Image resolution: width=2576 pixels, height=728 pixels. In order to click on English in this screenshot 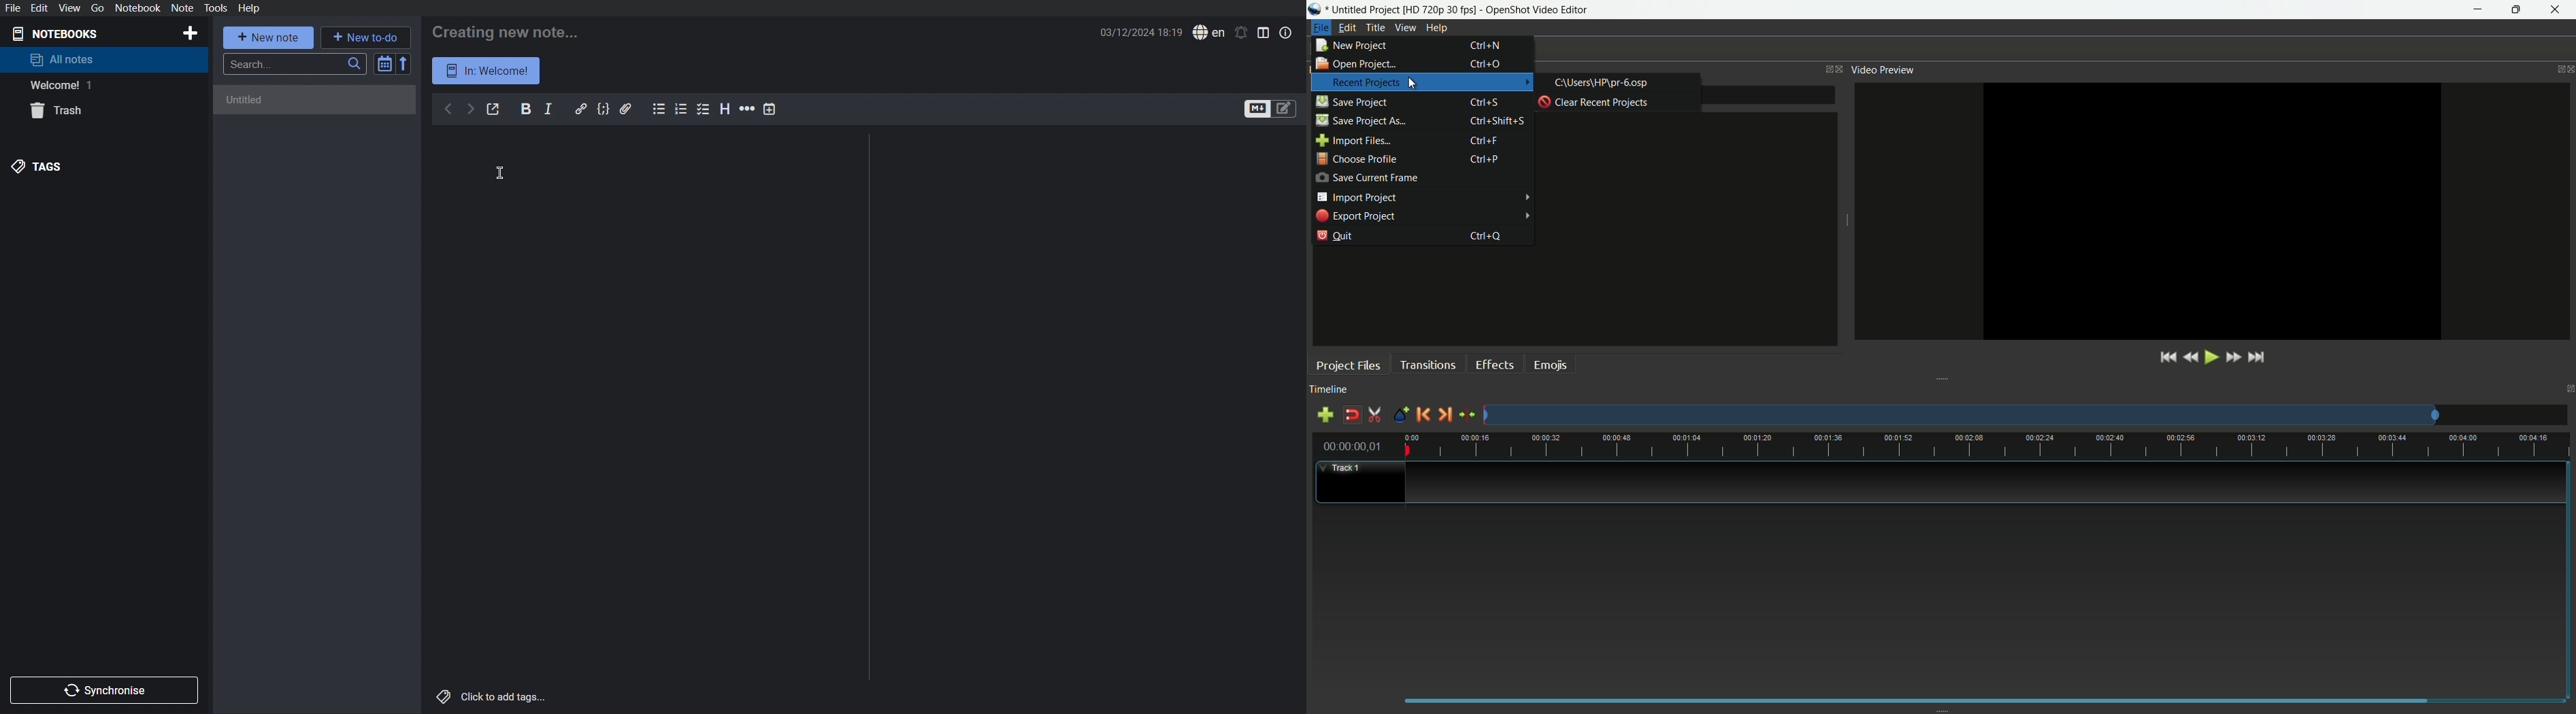, I will do `click(1209, 33)`.